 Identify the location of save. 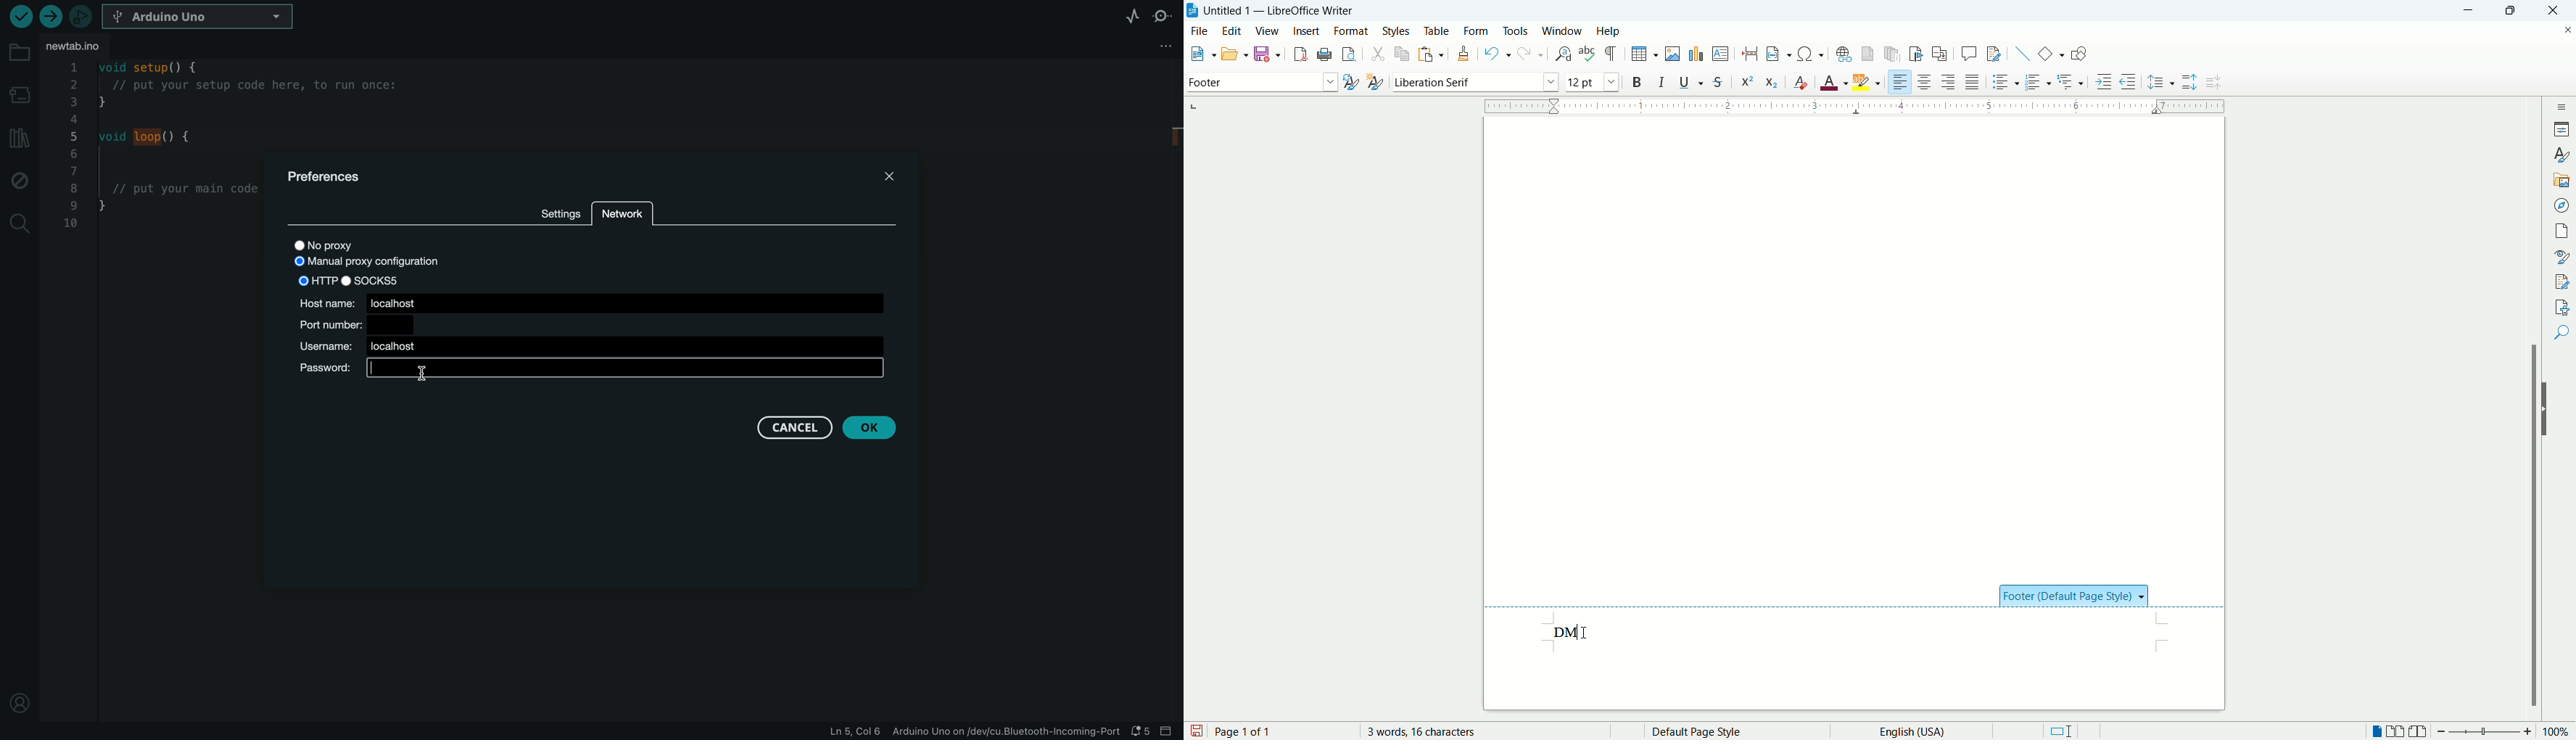
(1269, 53).